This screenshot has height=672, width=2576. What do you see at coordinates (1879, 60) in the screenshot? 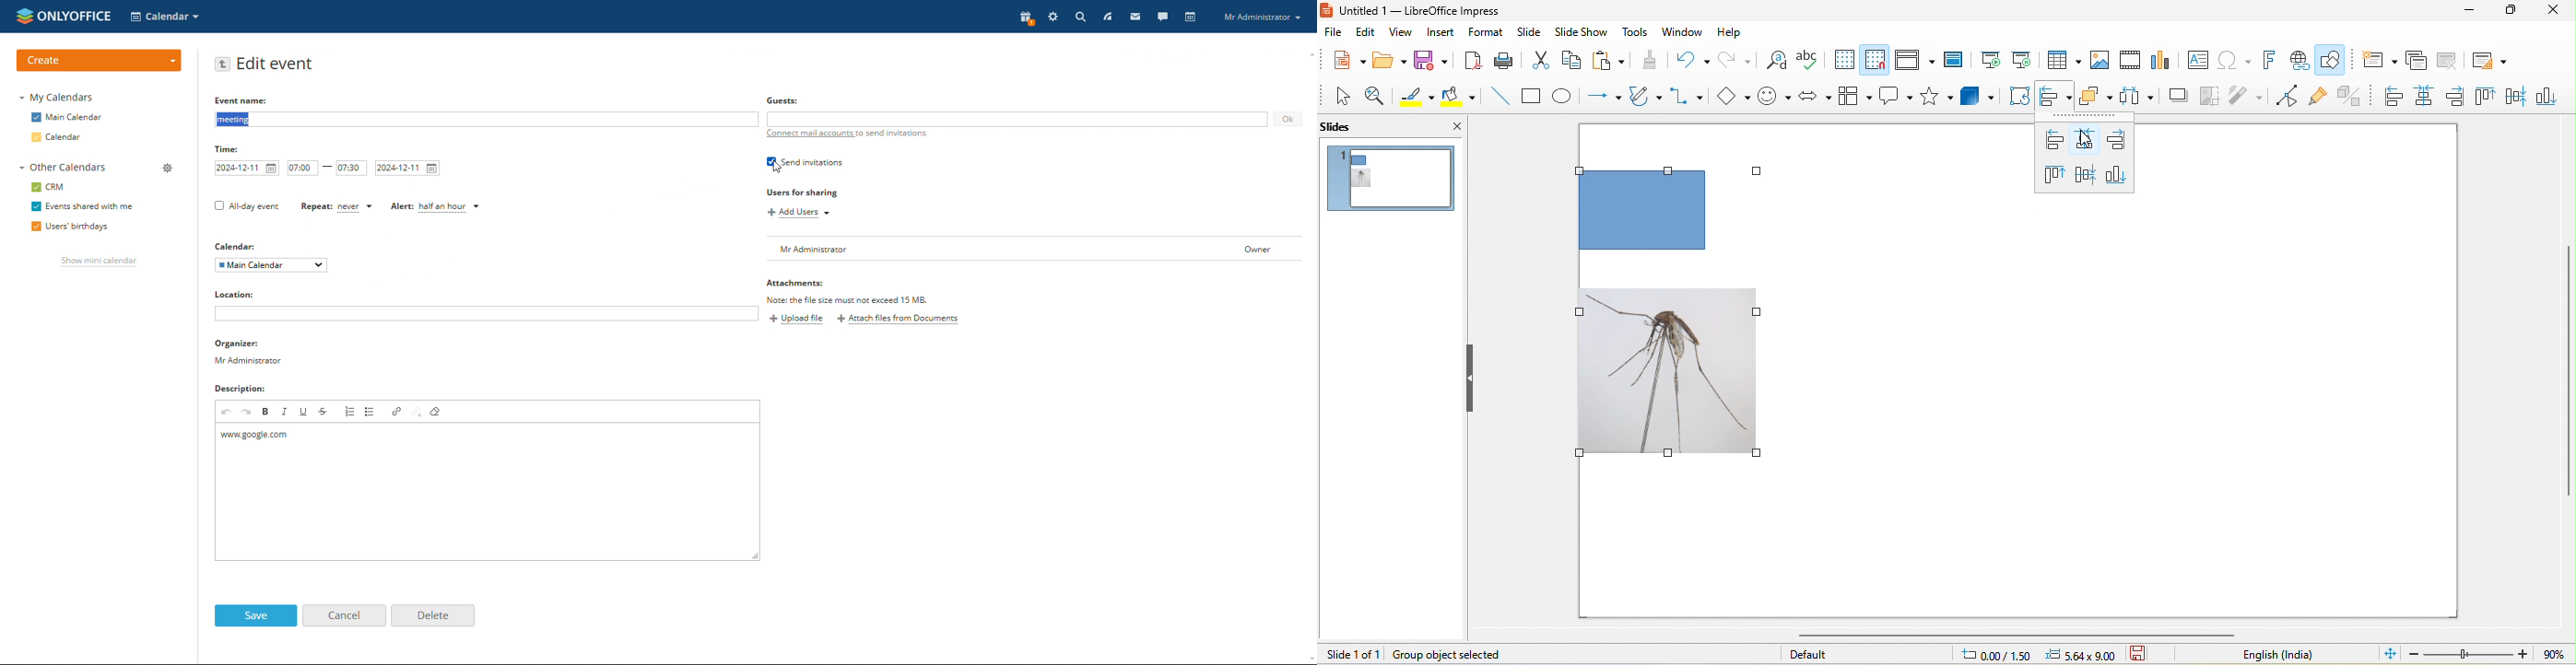
I see `snap to grid` at bounding box center [1879, 60].